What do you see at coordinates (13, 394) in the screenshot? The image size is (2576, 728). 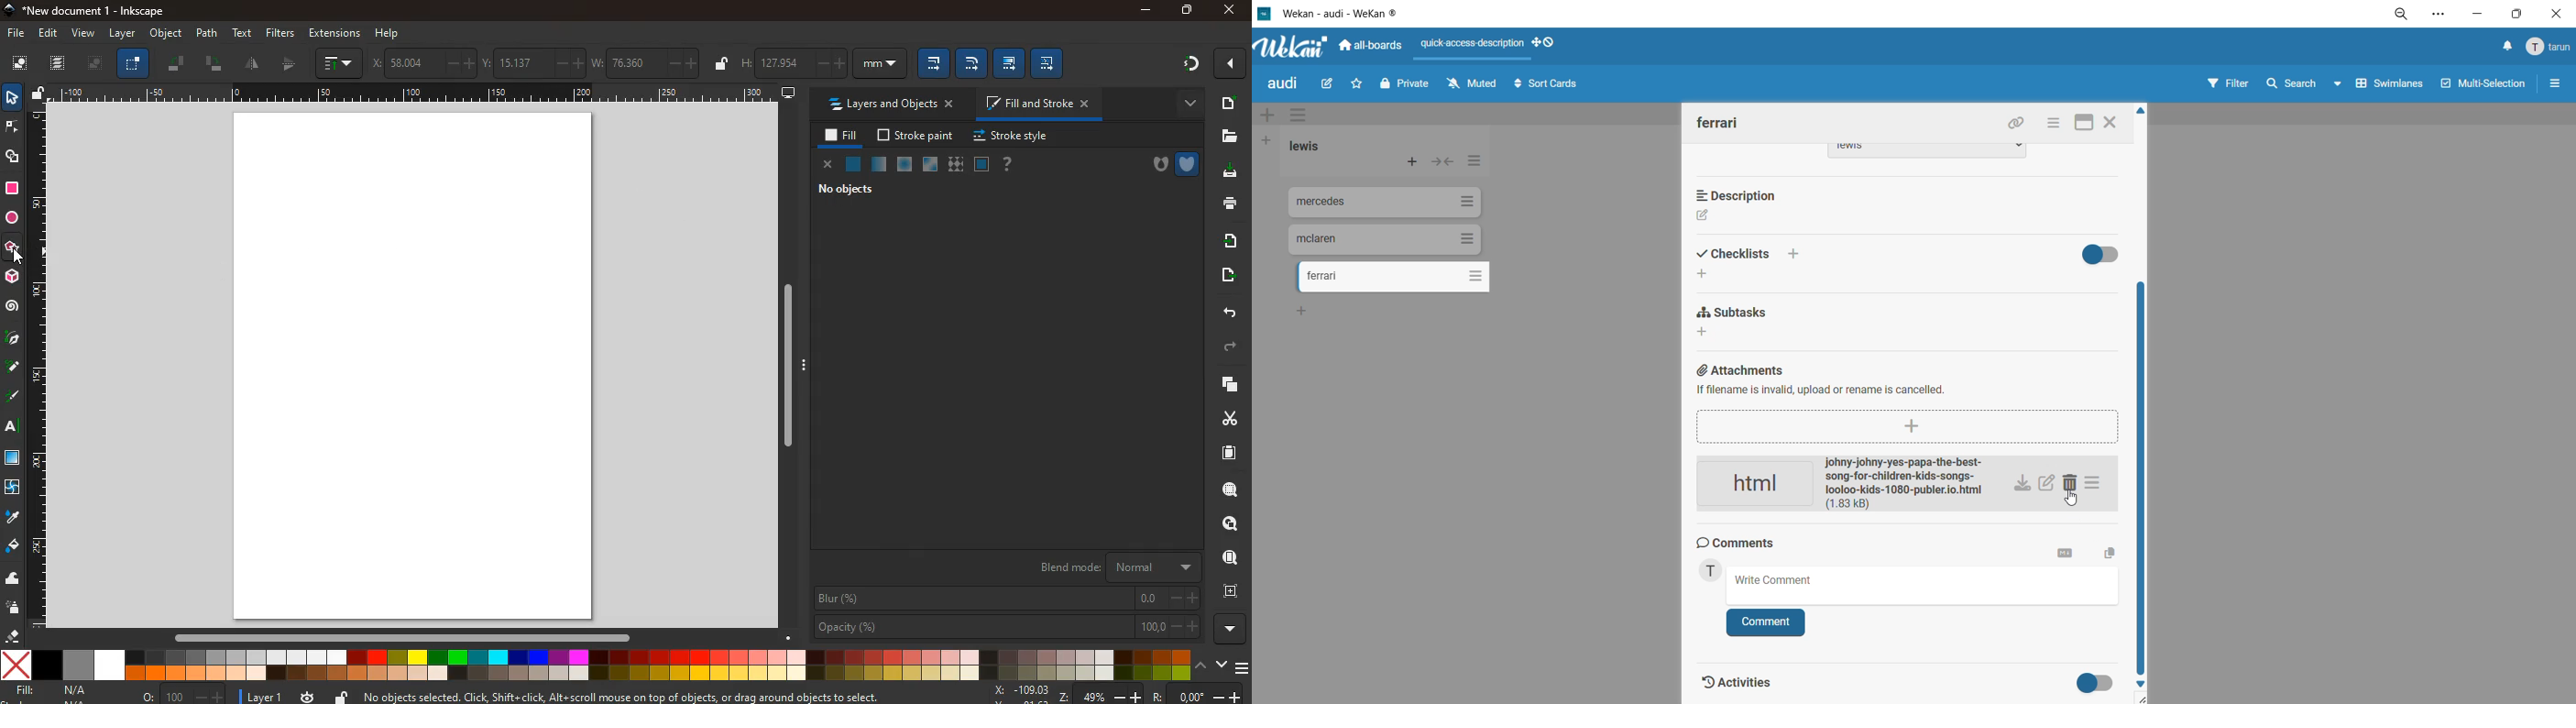 I see `write` at bounding box center [13, 394].